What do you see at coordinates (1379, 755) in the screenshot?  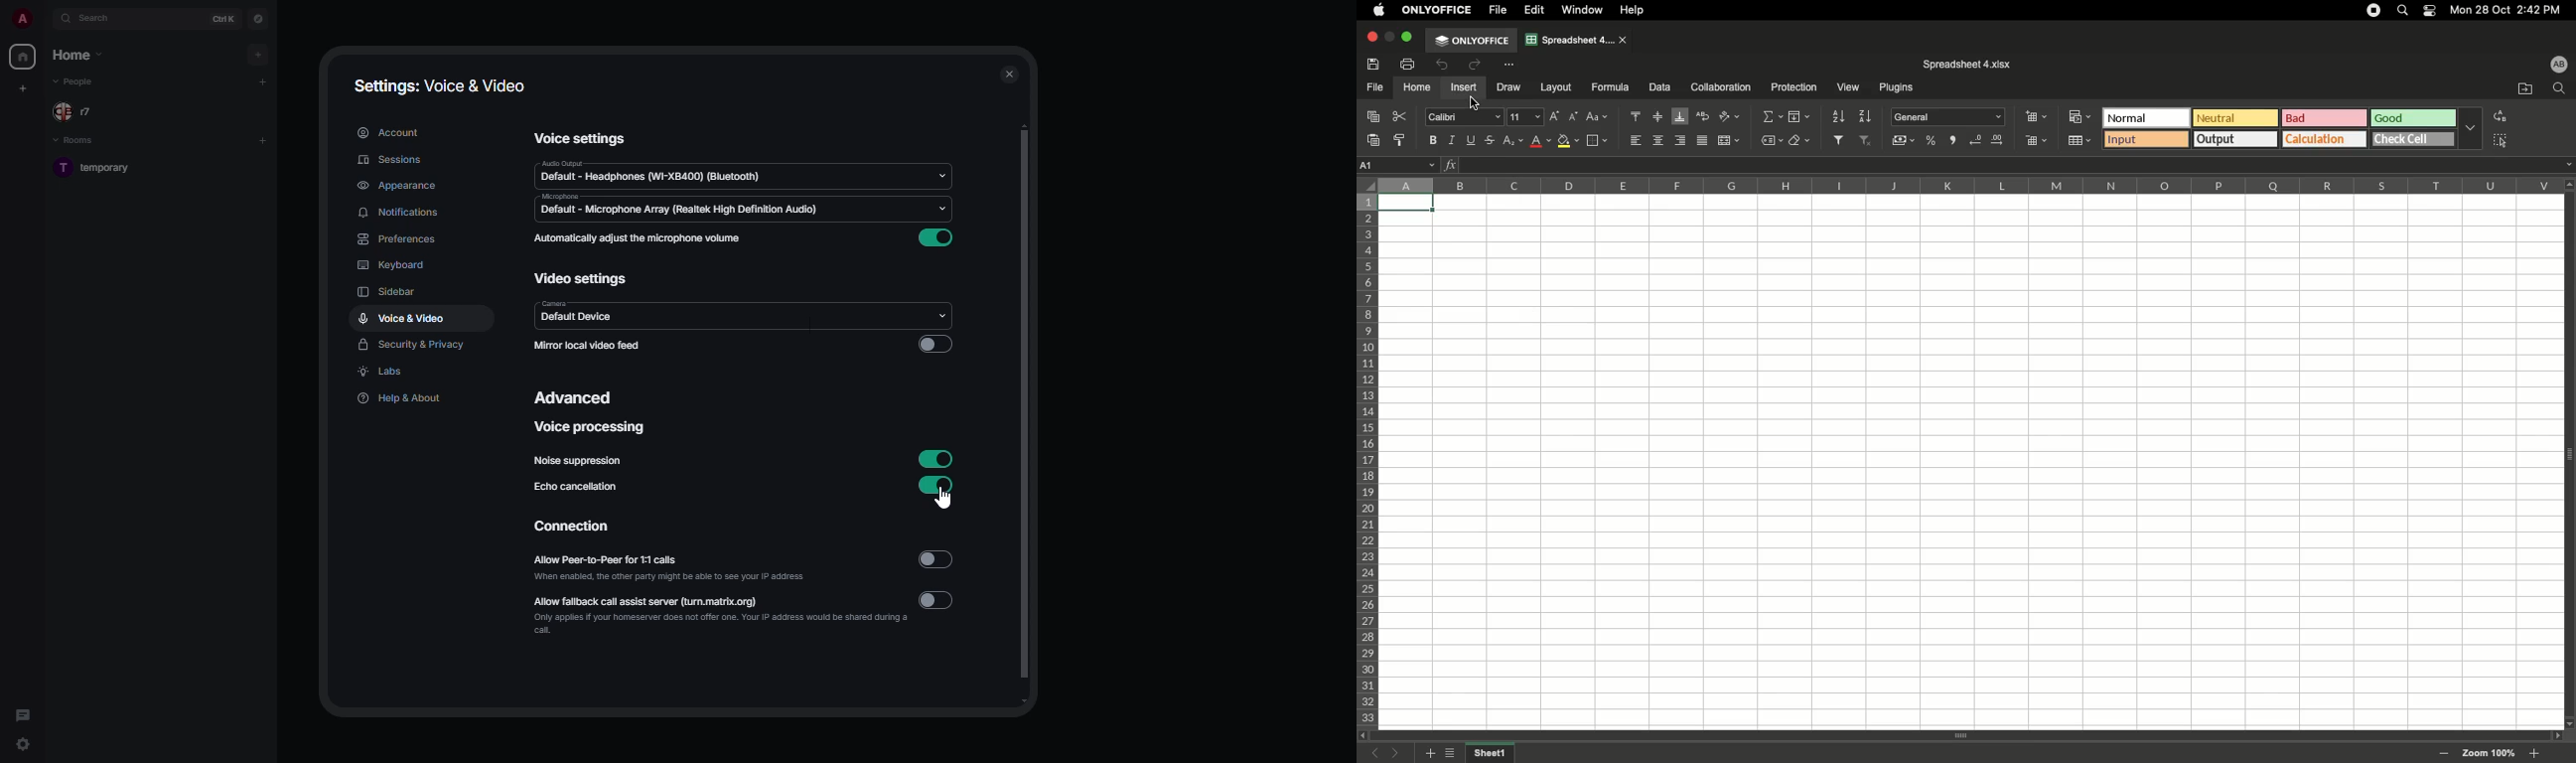 I see `Previous sheet` at bounding box center [1379, 755].